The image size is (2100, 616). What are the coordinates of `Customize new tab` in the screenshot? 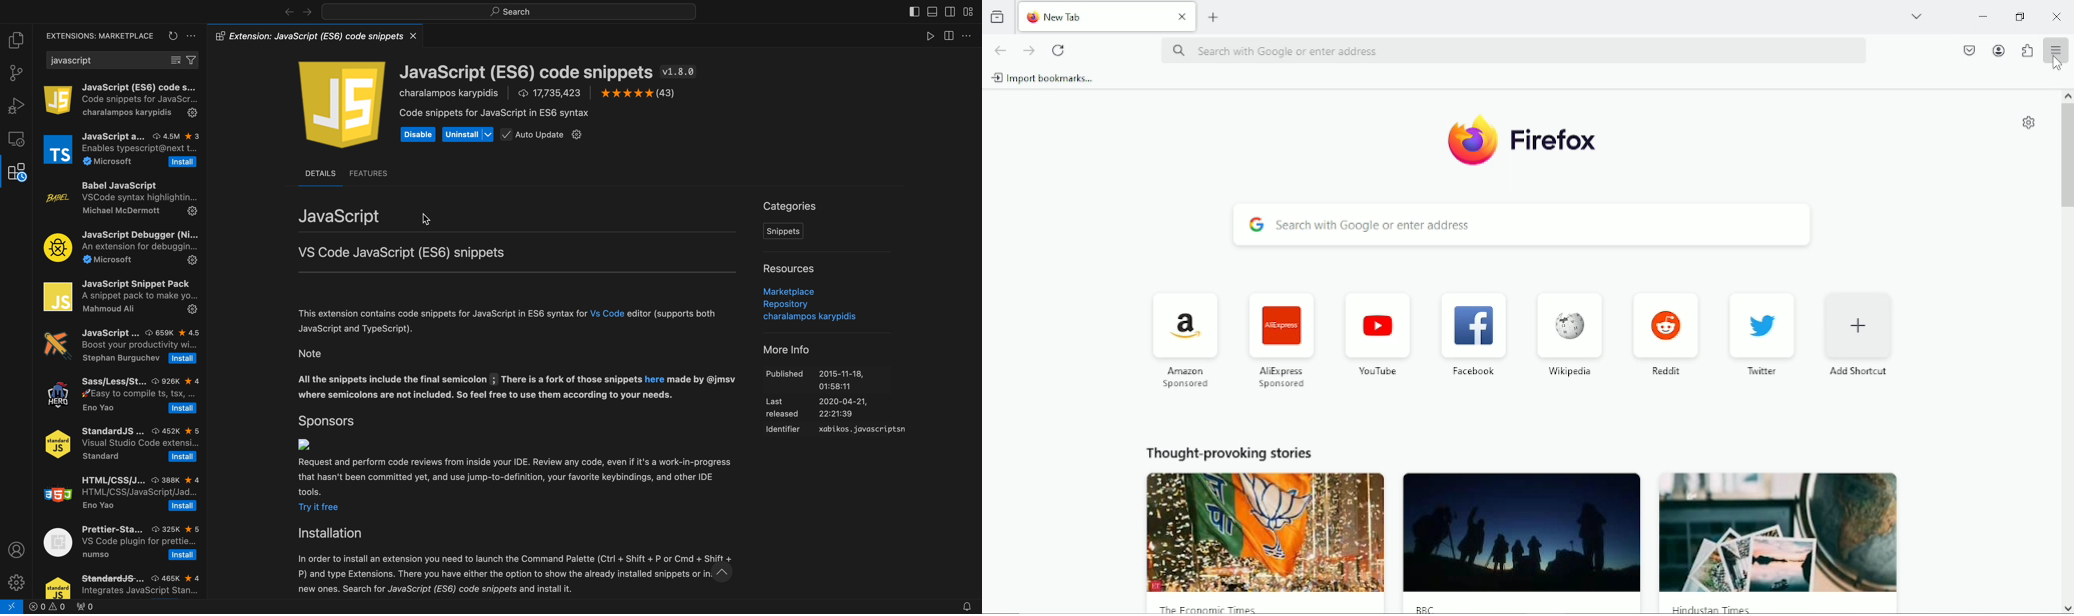 It's located at (2029, 122).